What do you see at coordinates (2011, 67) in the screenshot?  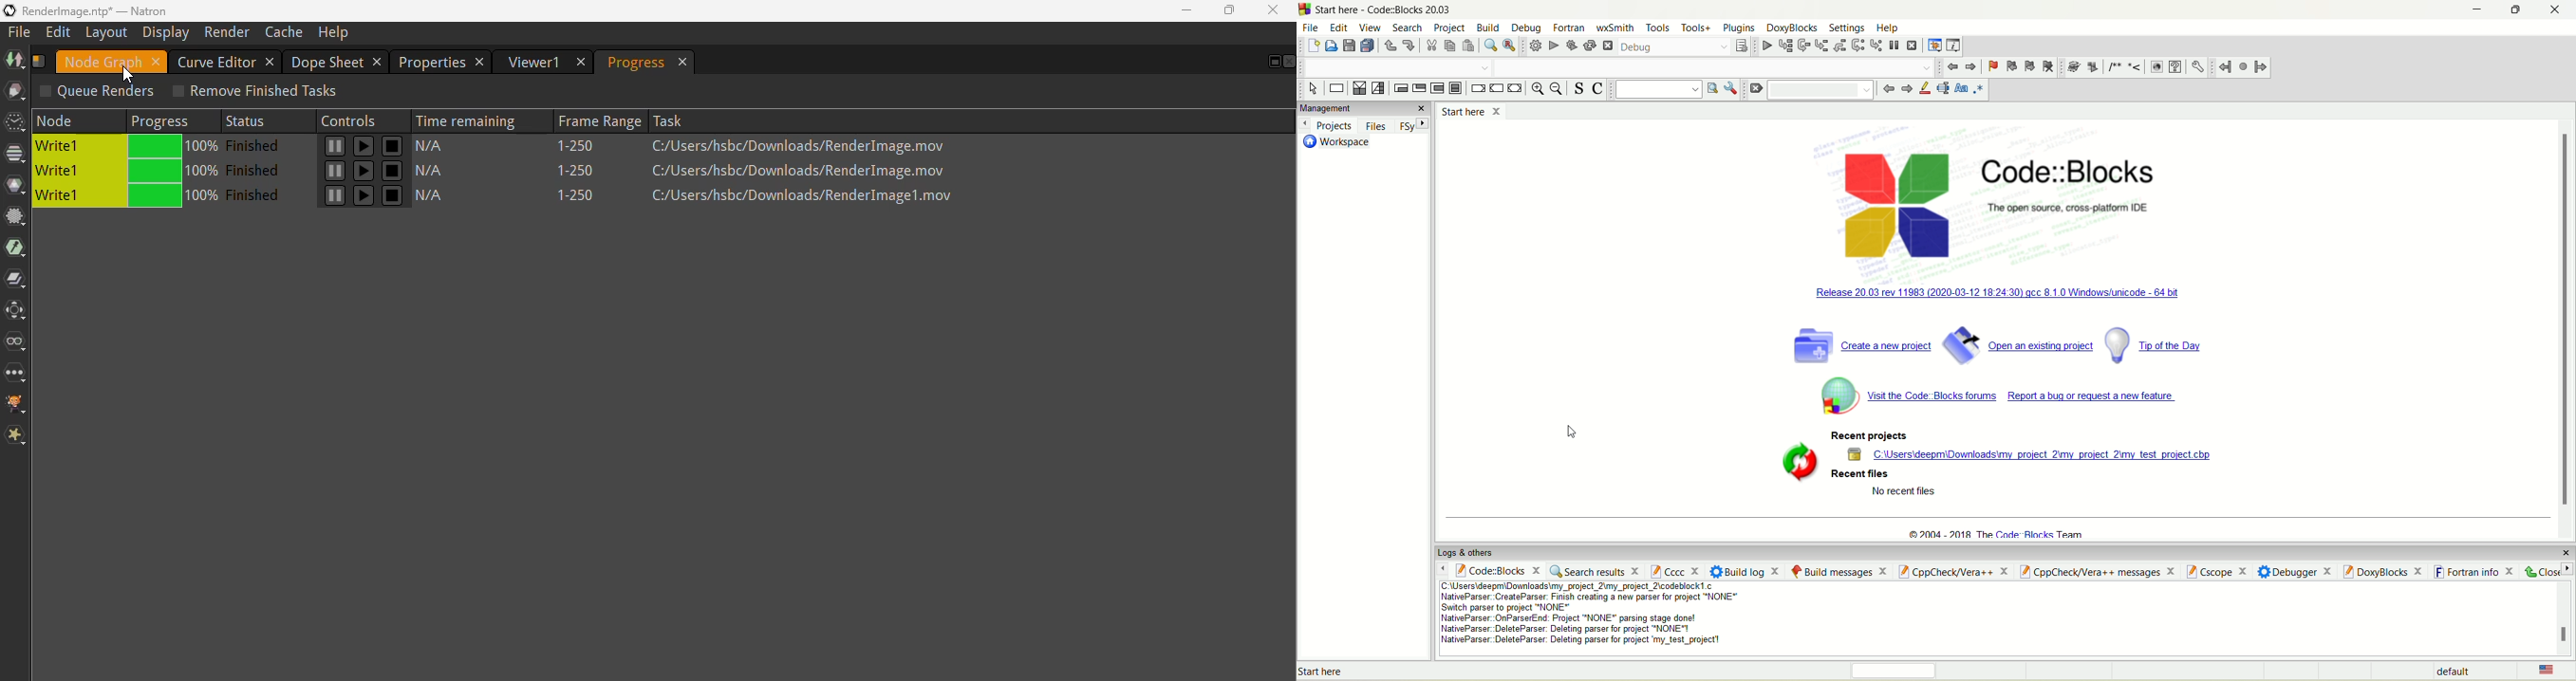 I see `previous bookmark` at bounding box center [2011, 67].